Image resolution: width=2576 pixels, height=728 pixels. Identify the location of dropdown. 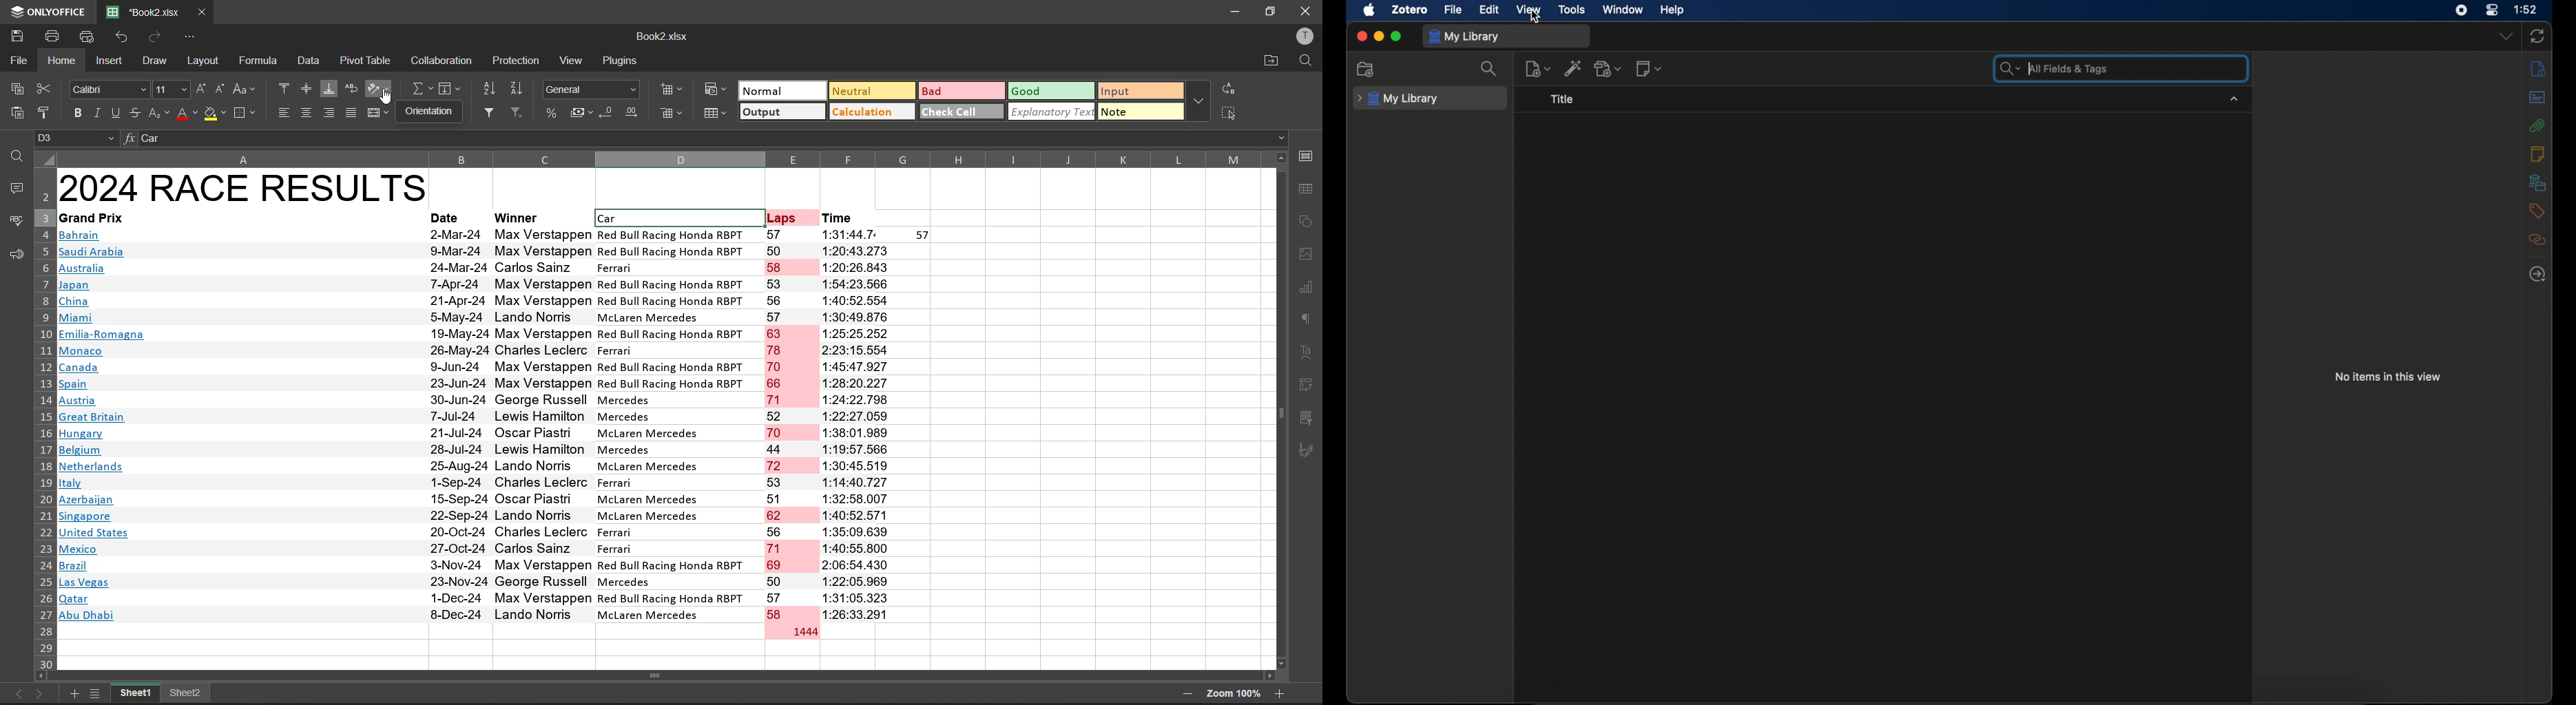
(2235, 99).